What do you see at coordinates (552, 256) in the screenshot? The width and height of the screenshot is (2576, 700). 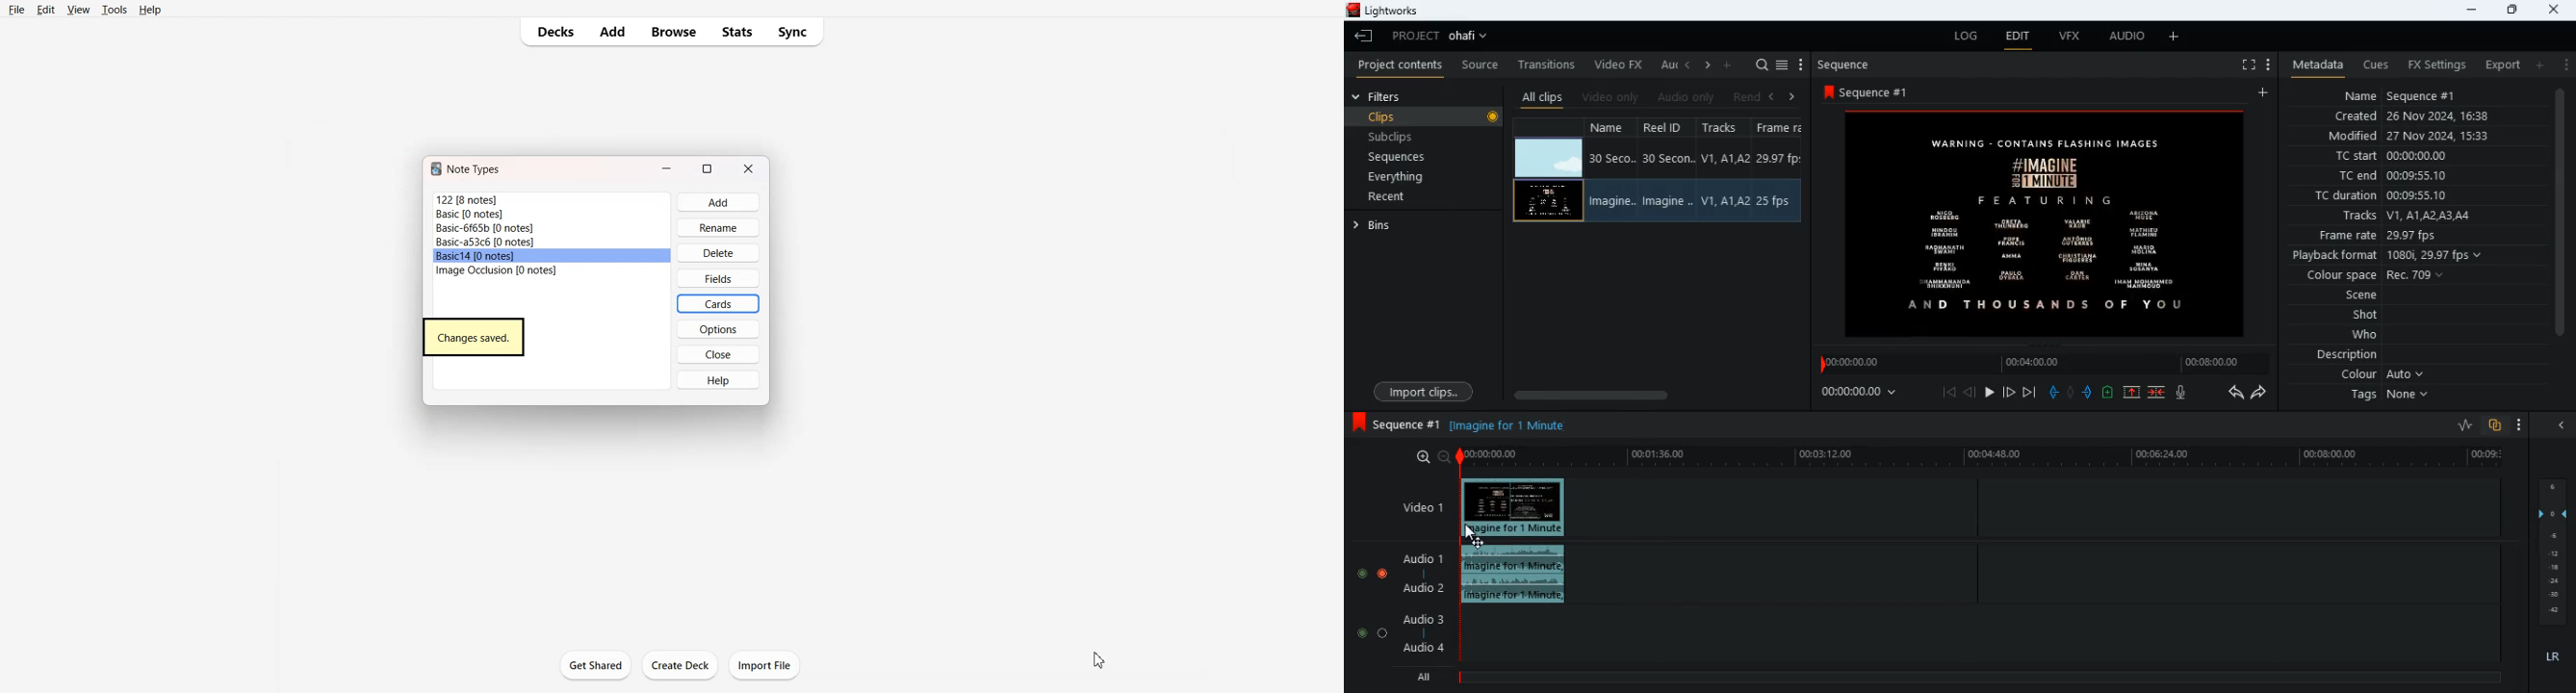 I see `File` at bounding box center [552, 256].